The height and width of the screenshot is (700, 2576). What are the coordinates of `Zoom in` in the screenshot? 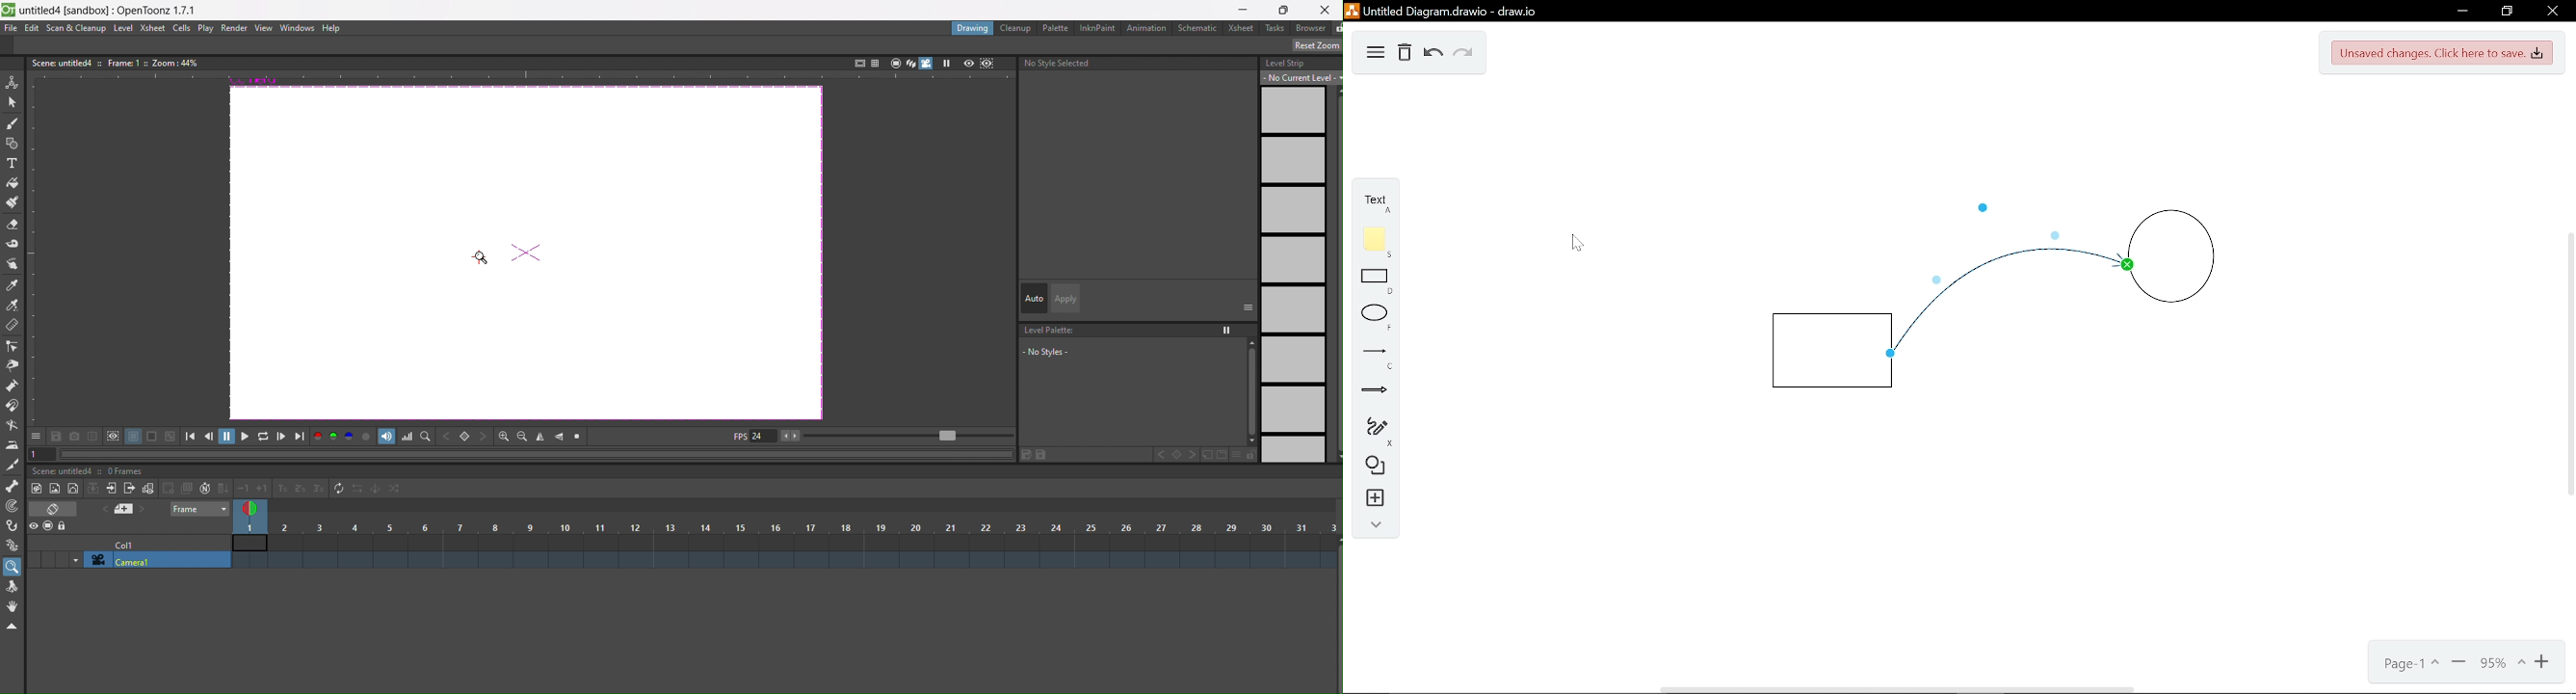 It's located at (2543, 663).